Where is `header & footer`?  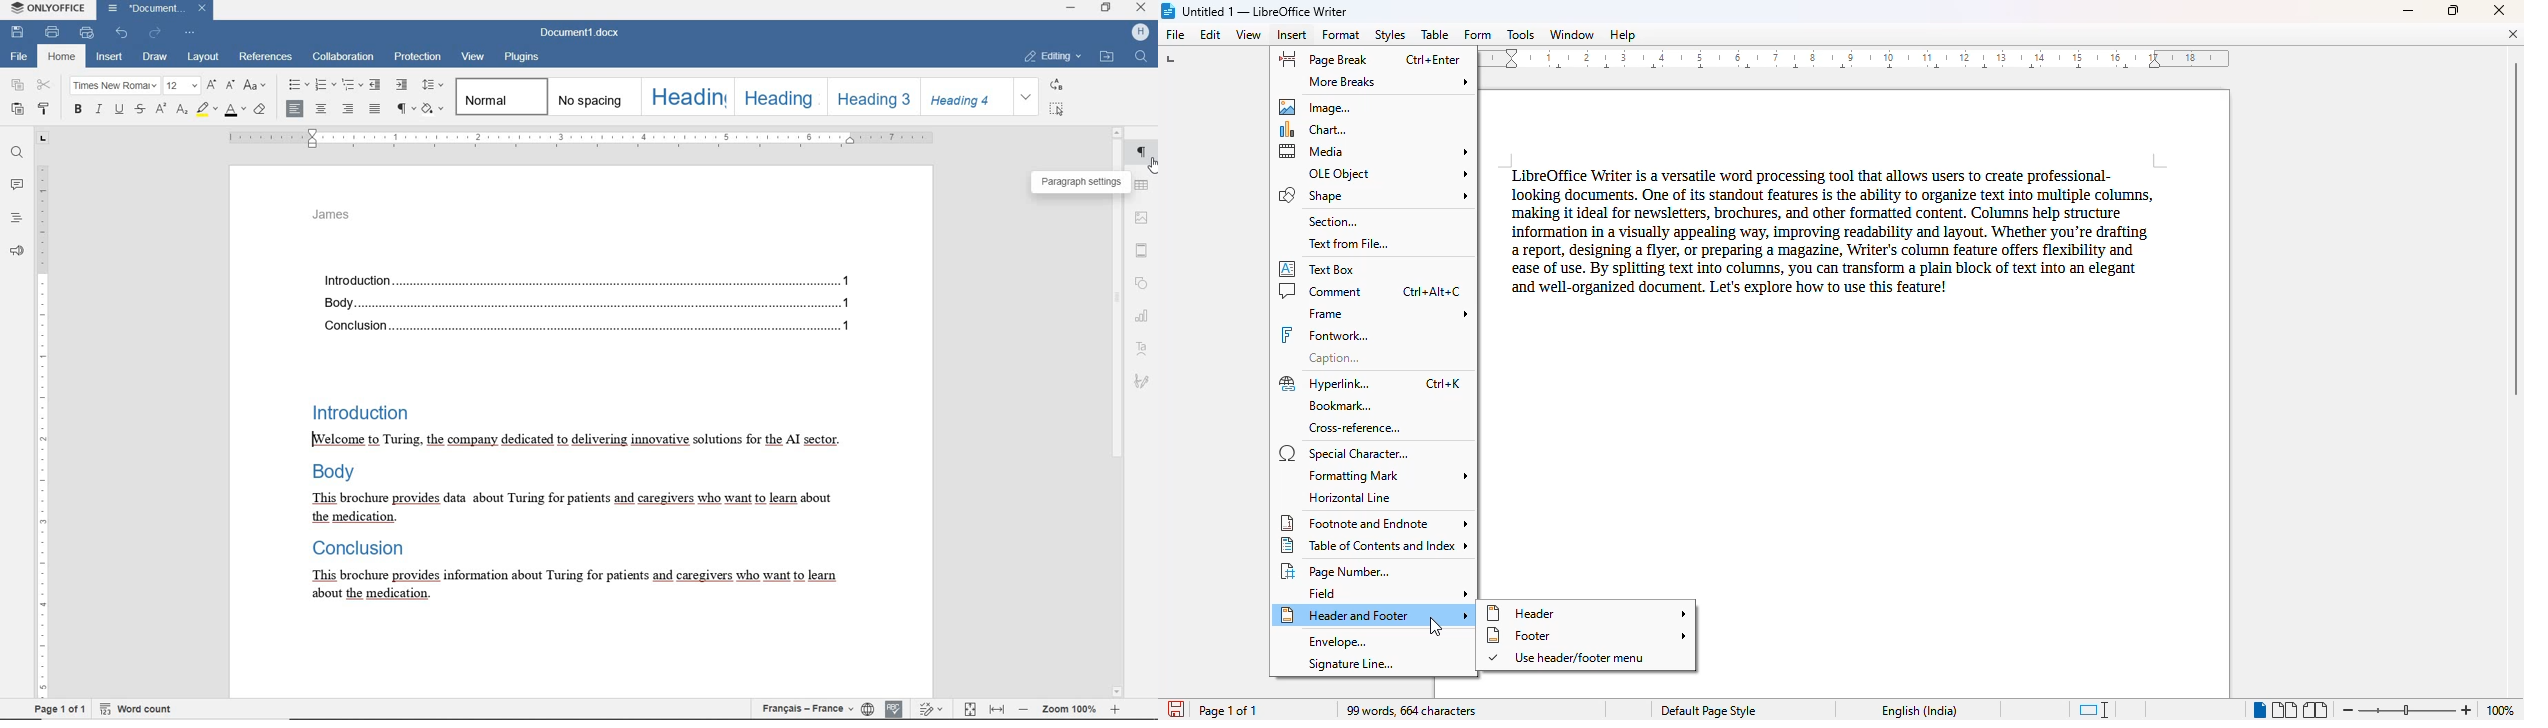
header & footer is located at coordinates (1145, 250).